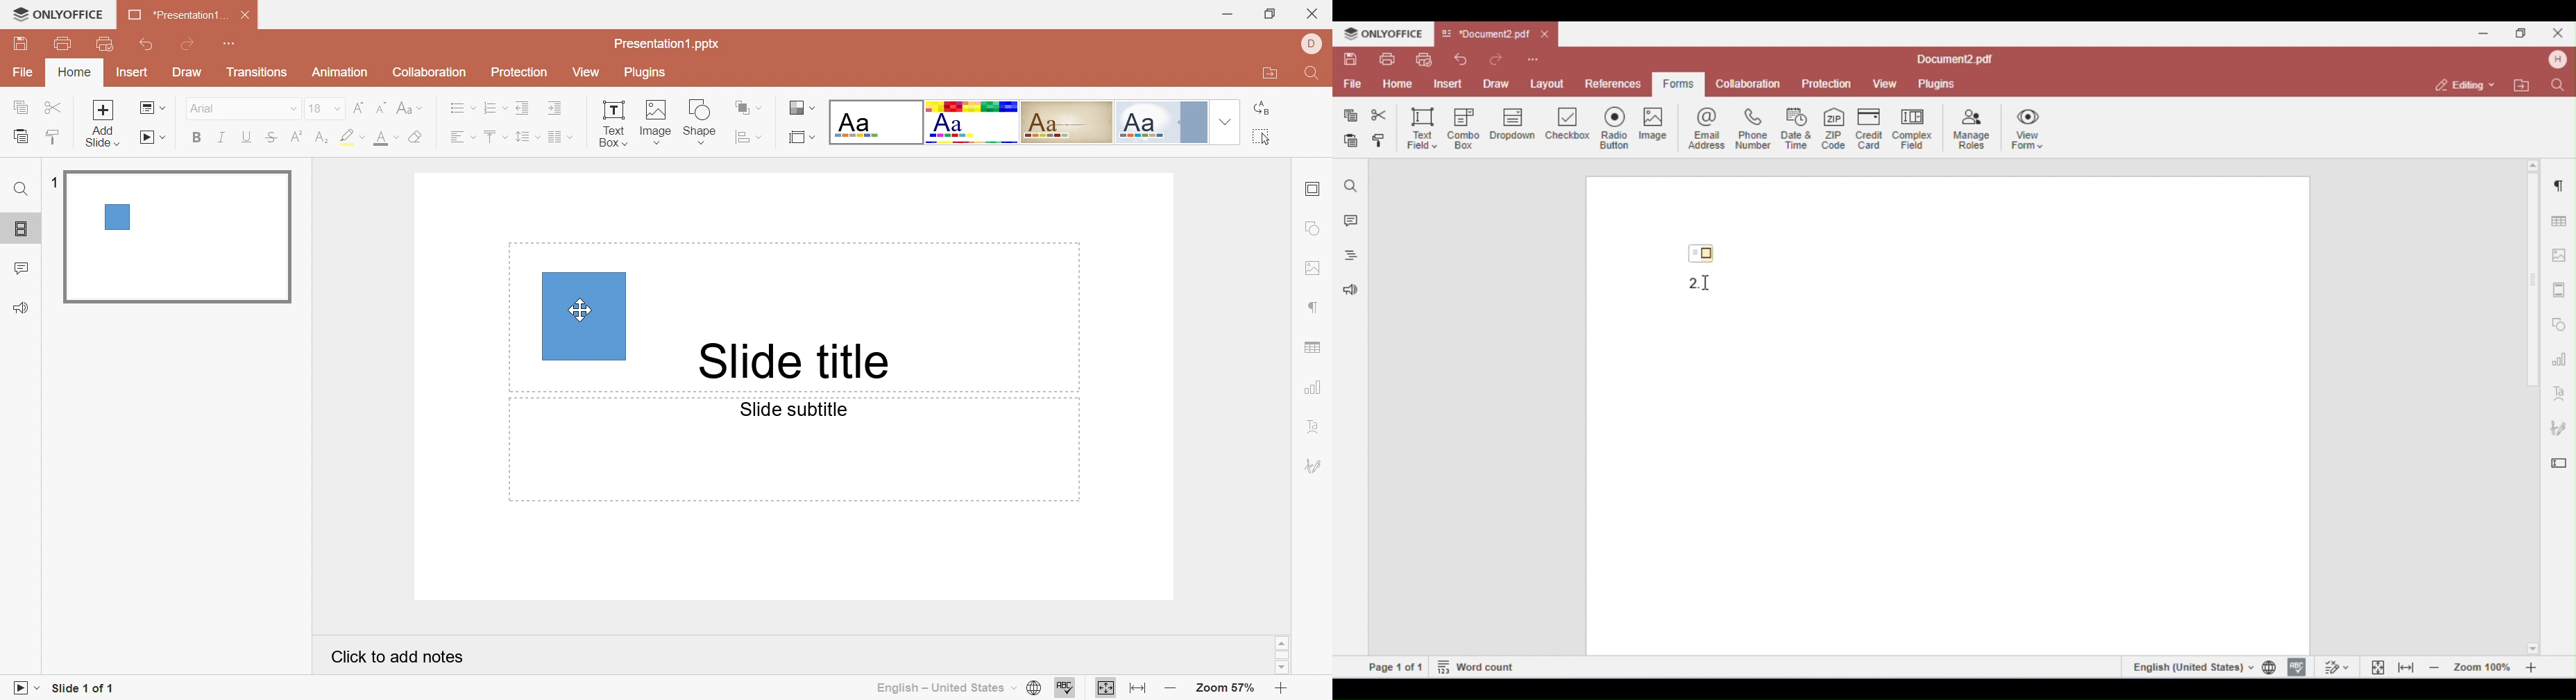 Image resolution: width=2576 pixels, height=700 pixels. Describe the element at coordinates (1313, 271) in the screenshot. I see `Image settings` at that location.